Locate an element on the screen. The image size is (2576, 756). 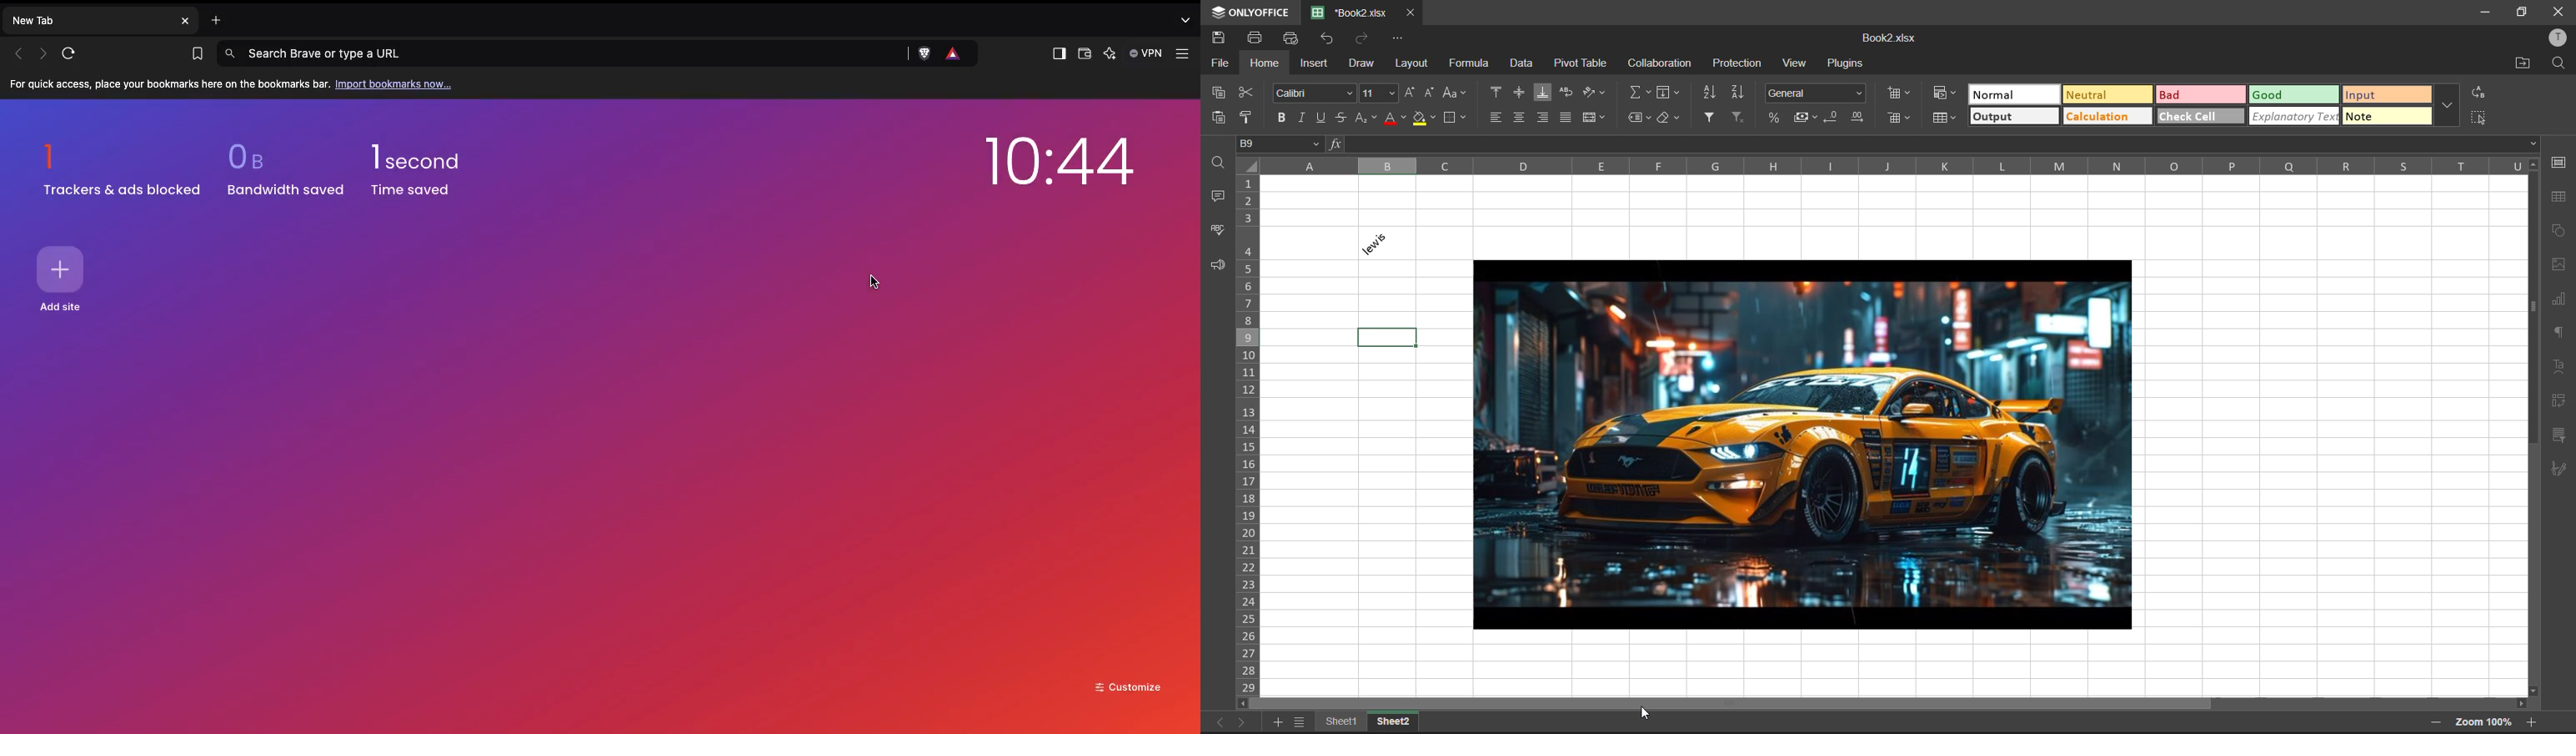
add sheet is located at coordinates (1298, 725).